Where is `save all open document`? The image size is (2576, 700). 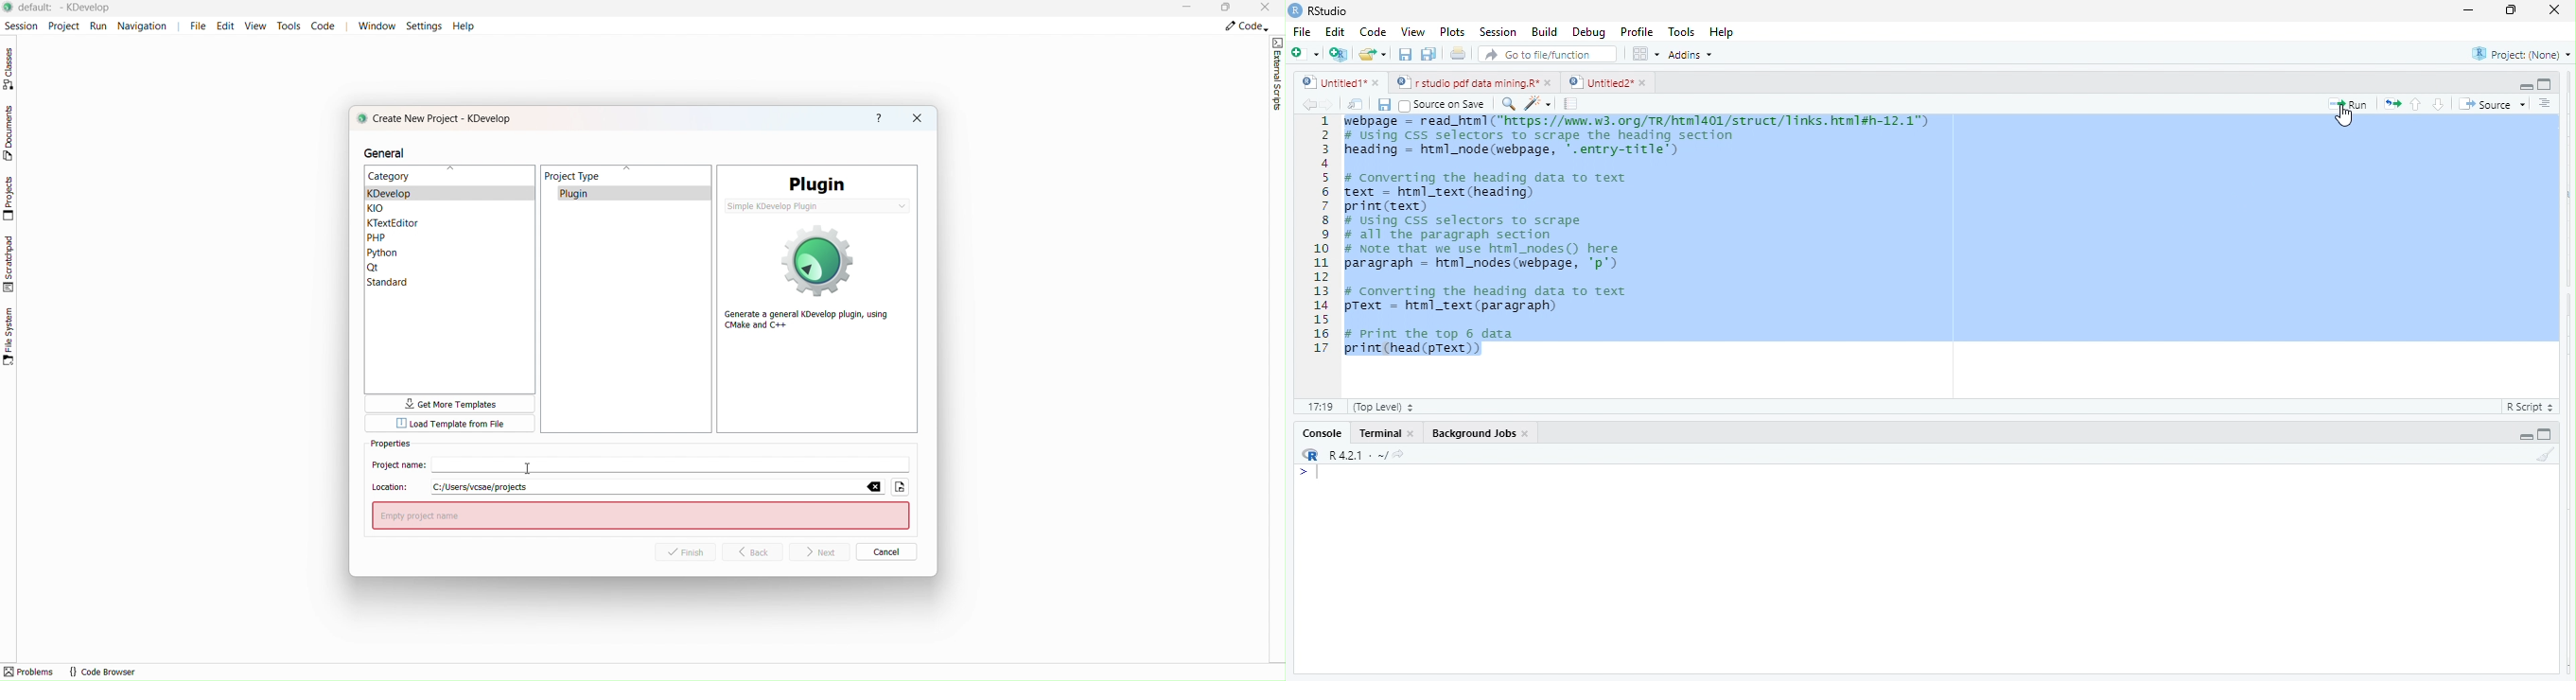 save all open document is located at coordinates (1428, 54).